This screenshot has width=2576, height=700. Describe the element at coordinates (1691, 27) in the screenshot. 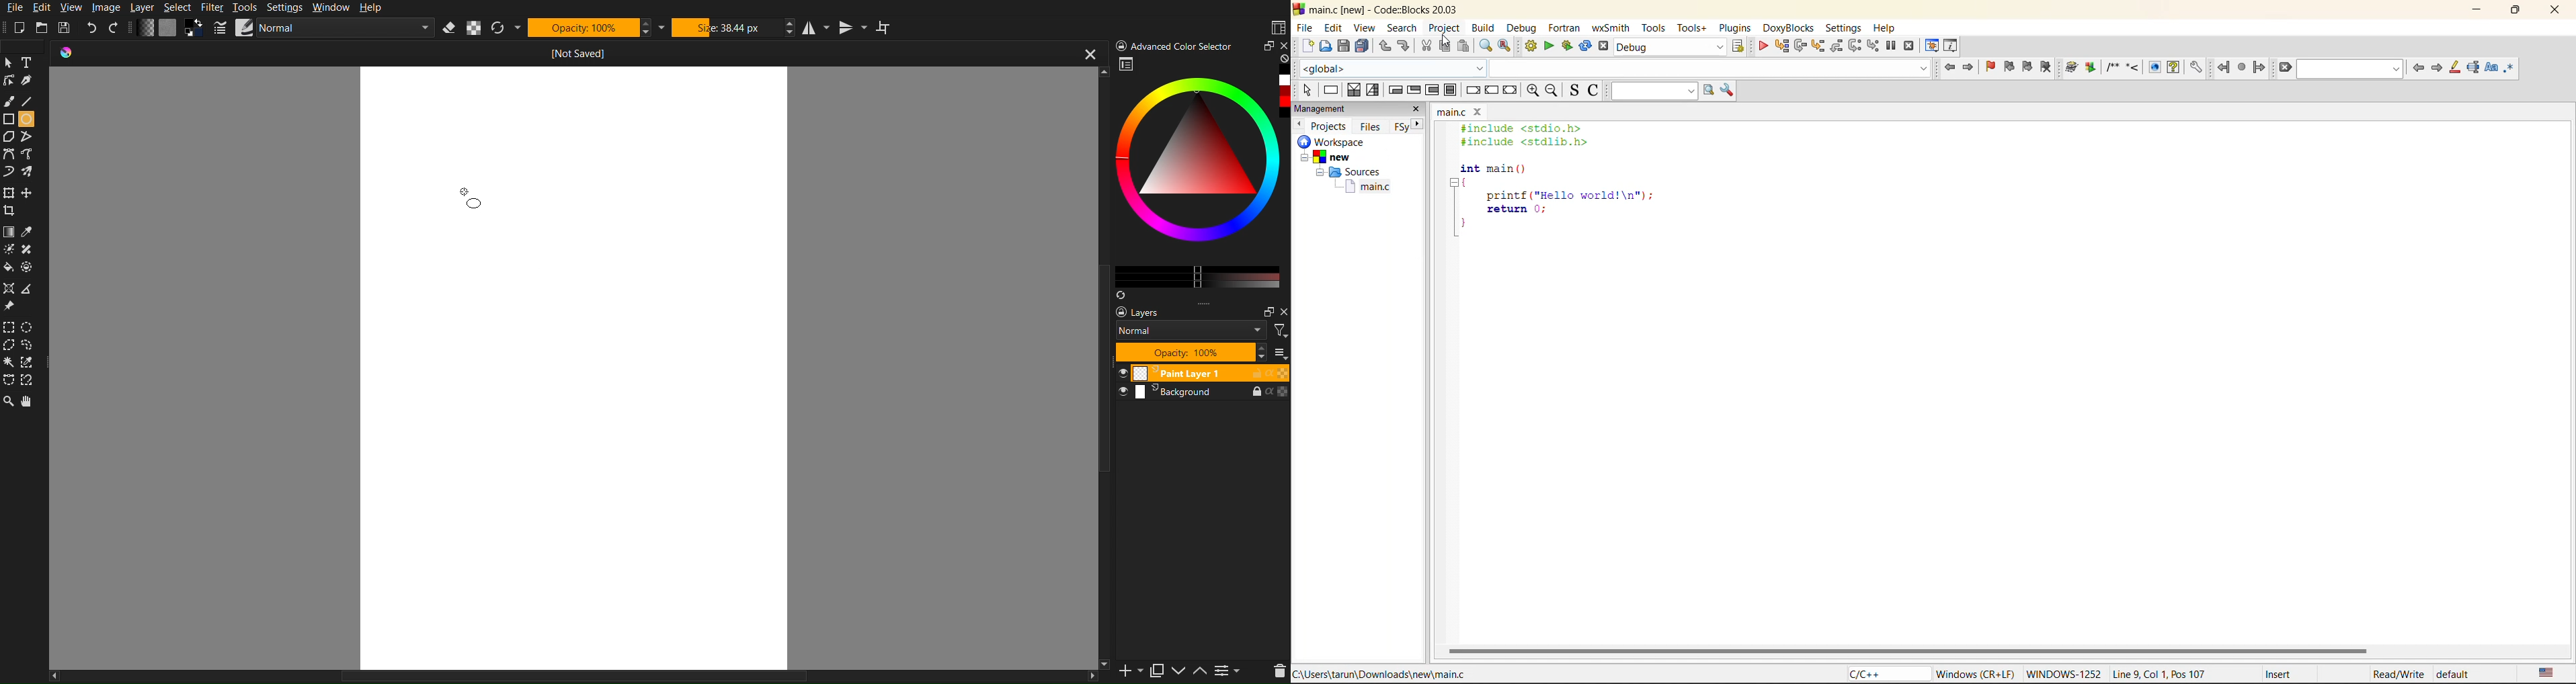

I see `tools+` at that location.